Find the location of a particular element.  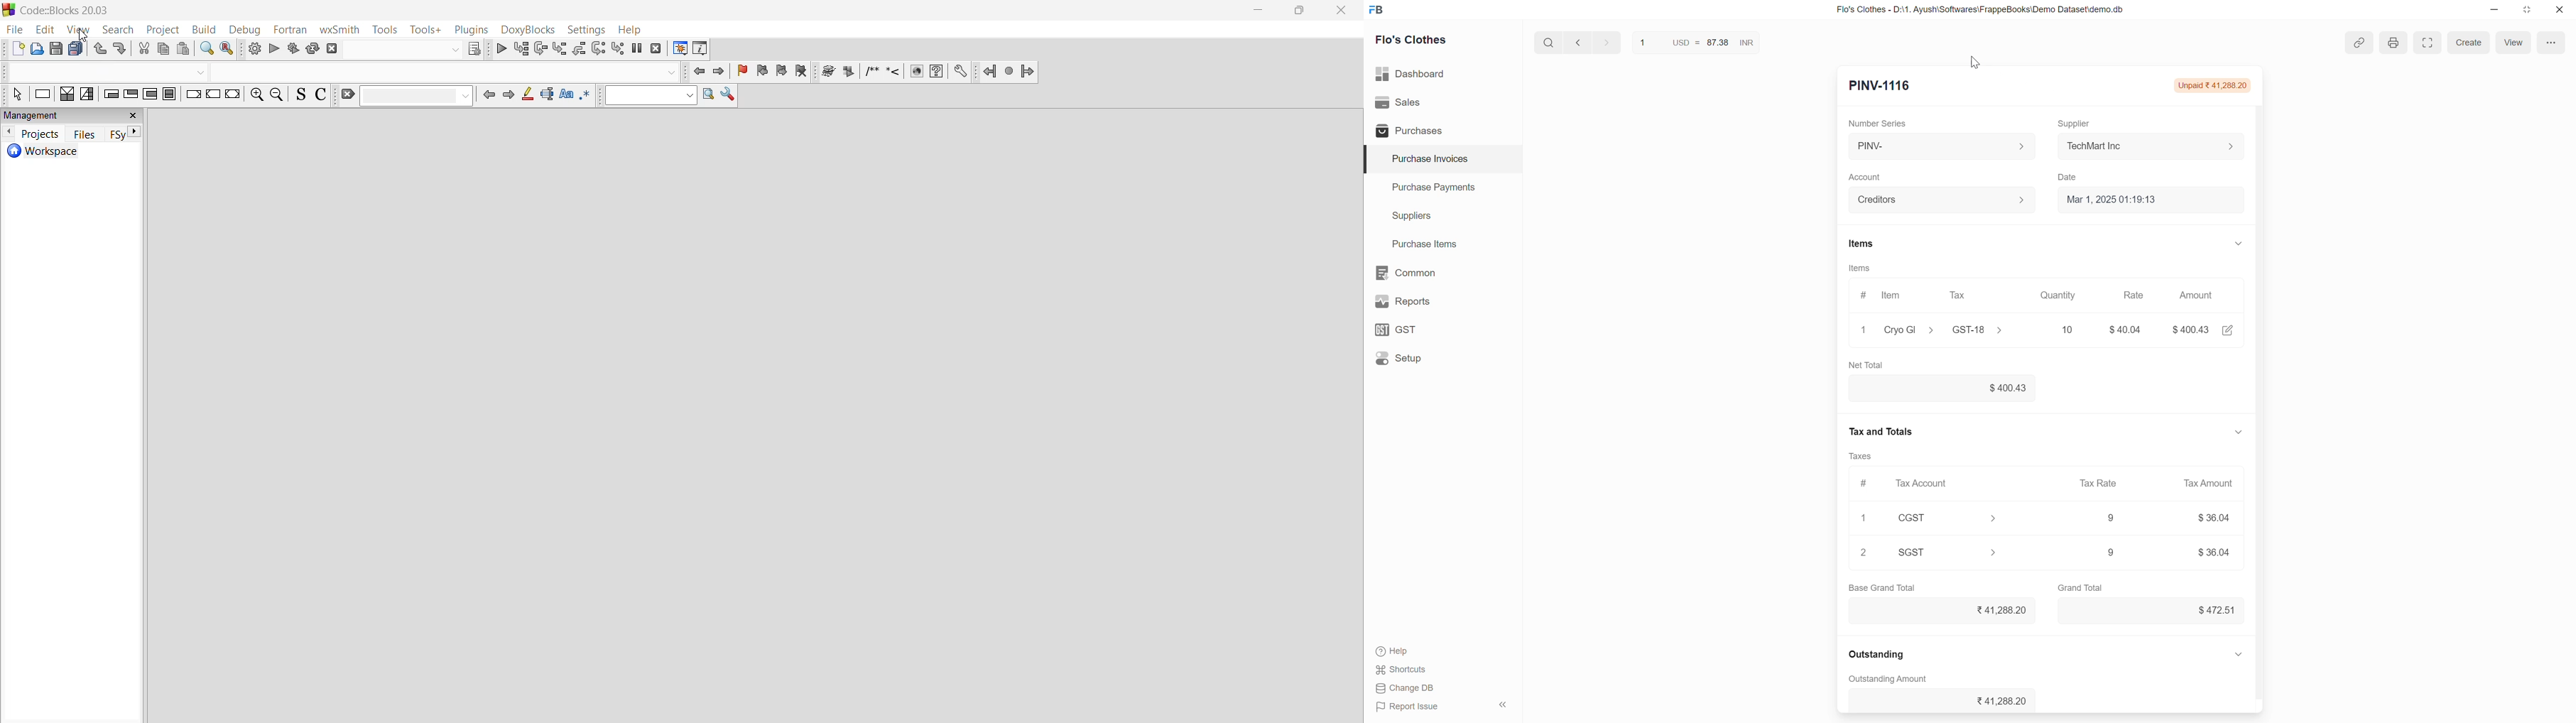

print is located at coordinates (2394, 41).